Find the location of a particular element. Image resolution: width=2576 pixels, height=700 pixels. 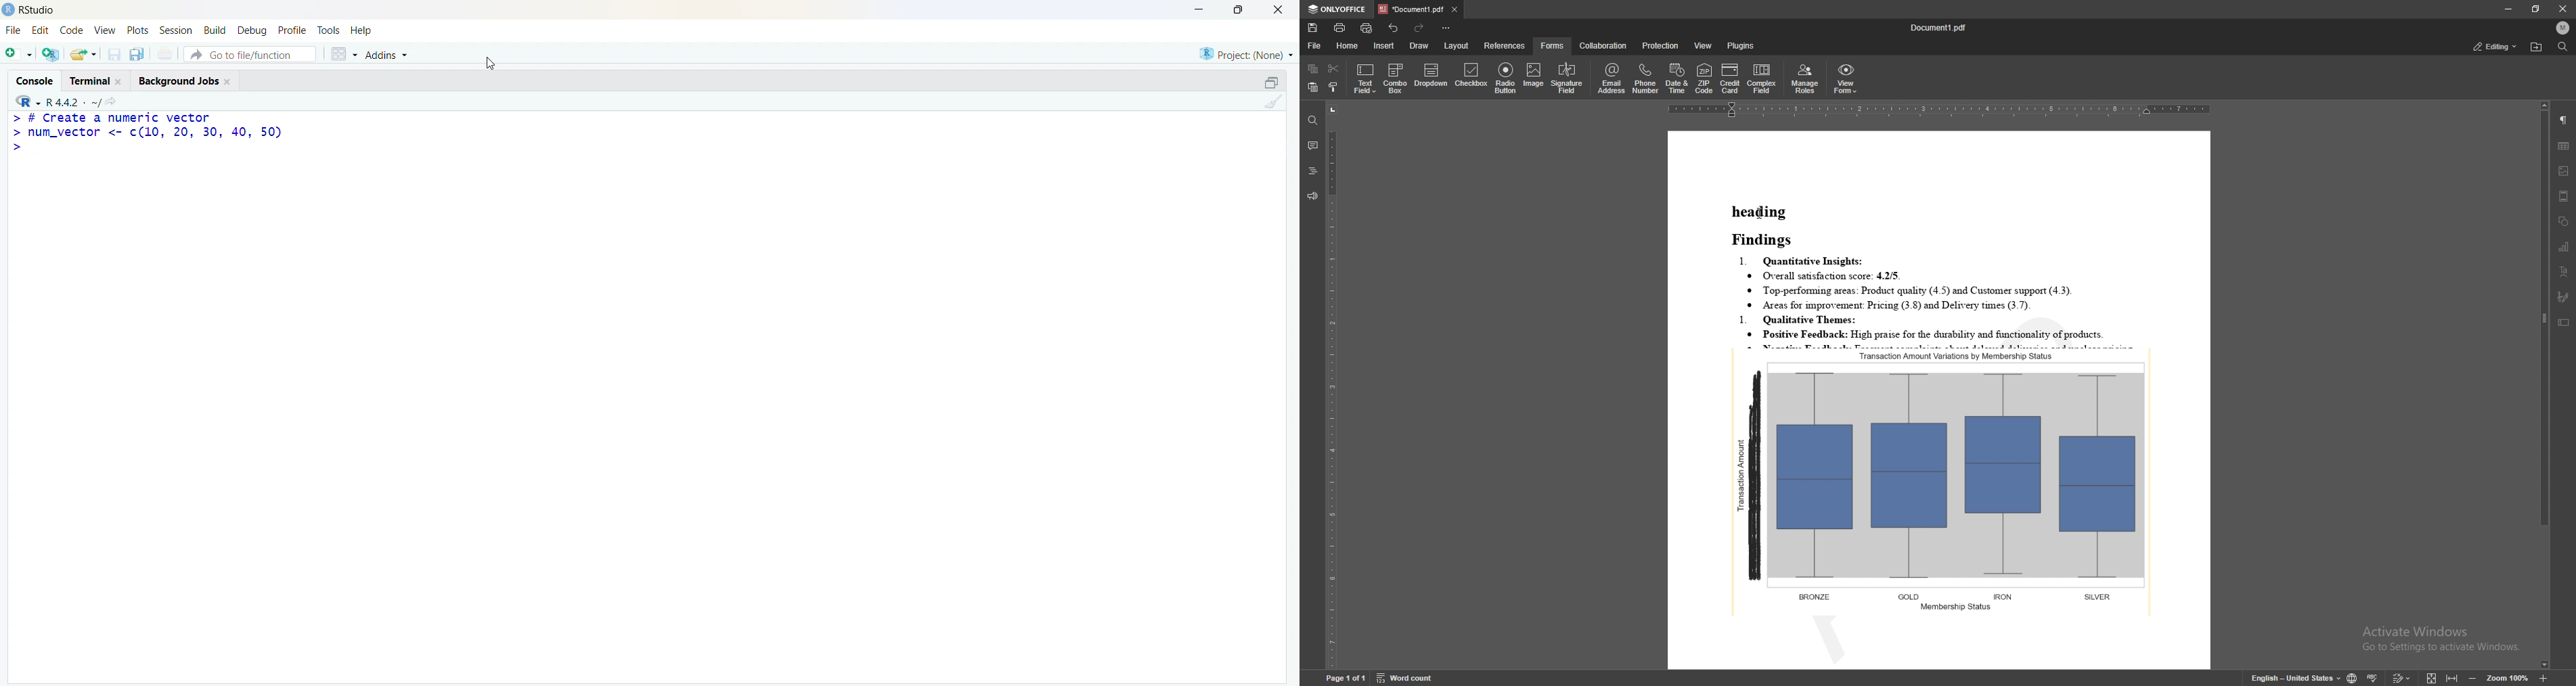

share icon is located at coordinates (111, 101).